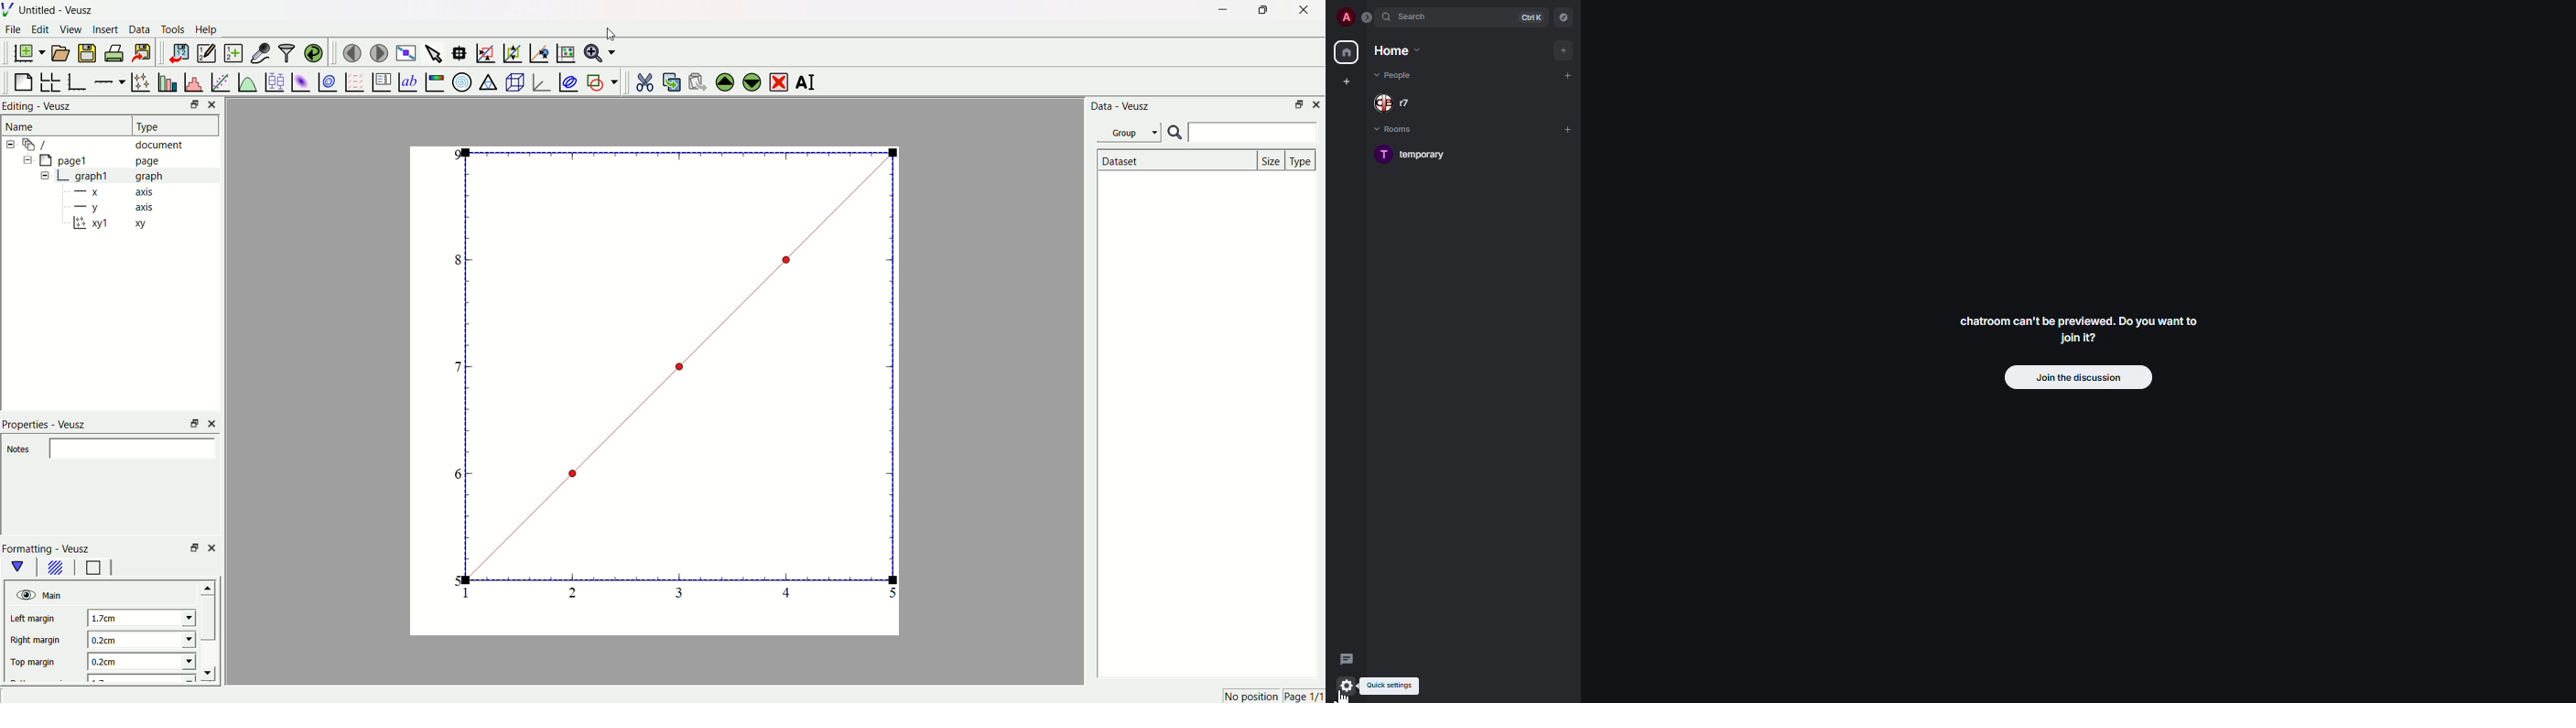 This screenshot has width=2576, height=728. I want to click on plot key, so click(381, 80).